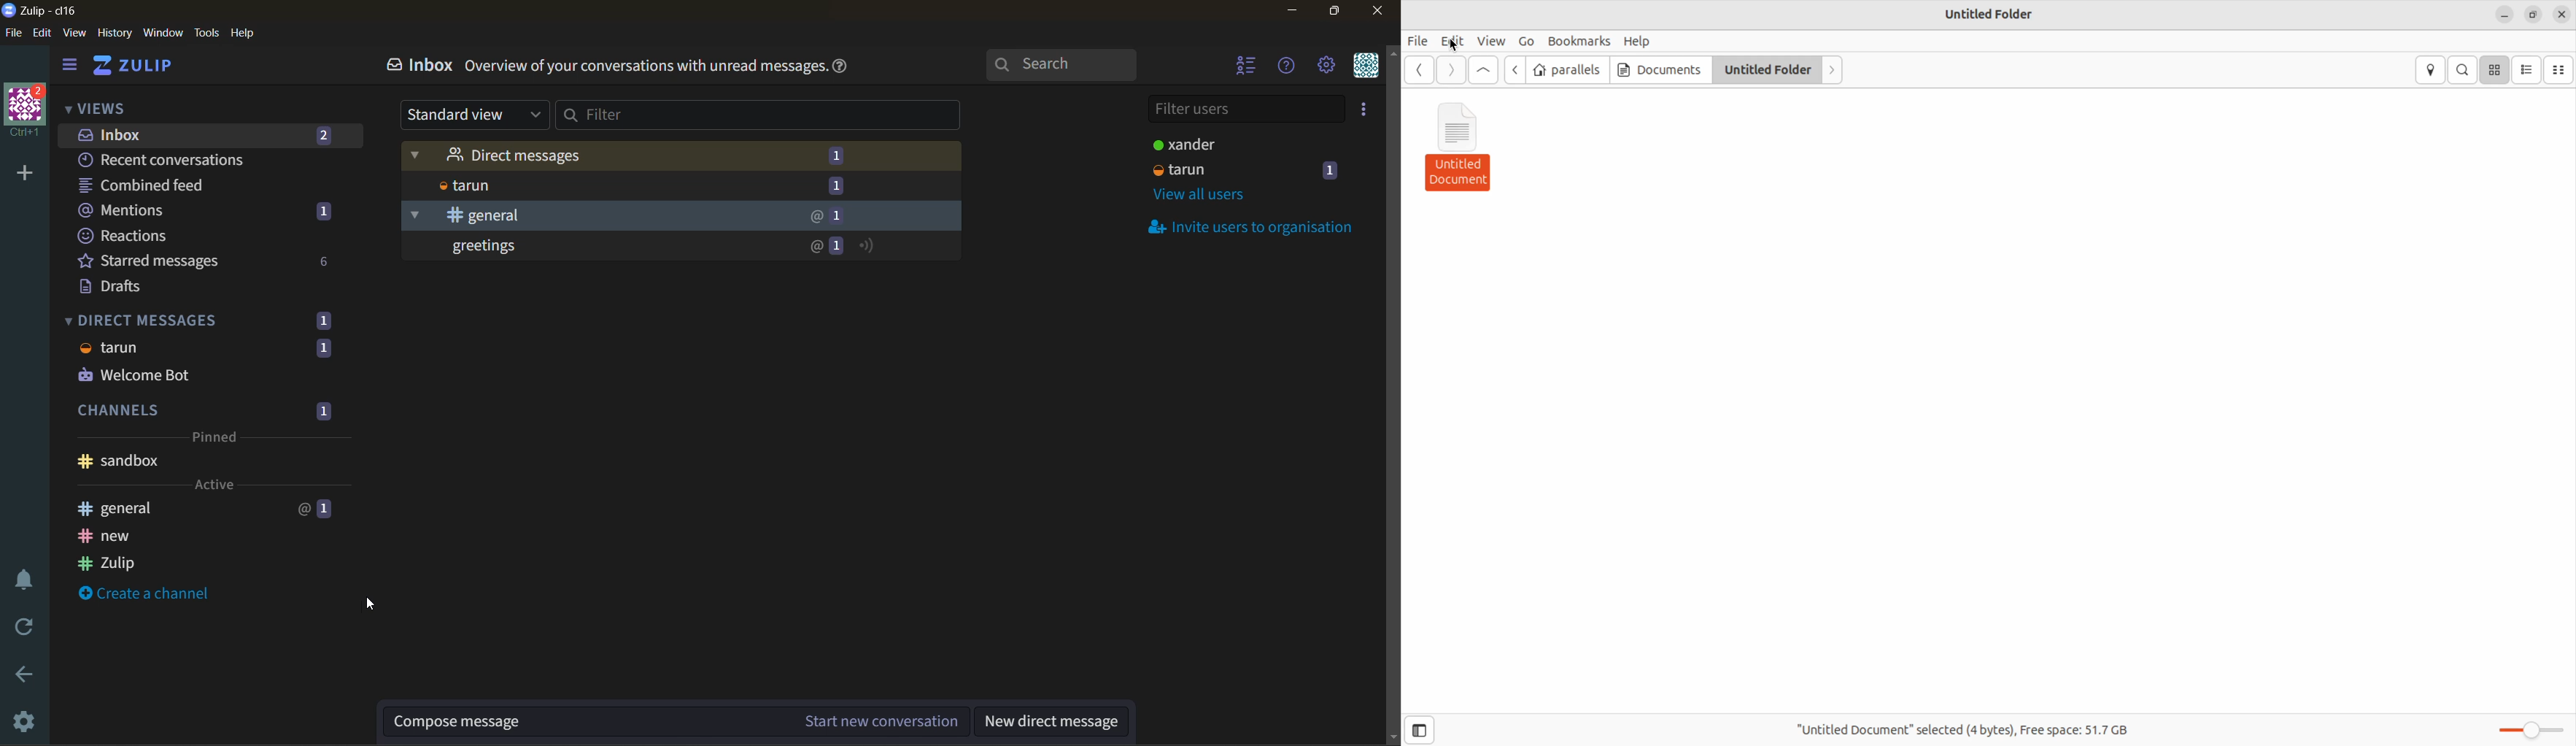 The width and height of the screenshot is (2576, 756). What do you see at coordinates (199, 318) in the screenshot?
I see `direct messages` at bounding box center [199, 318].